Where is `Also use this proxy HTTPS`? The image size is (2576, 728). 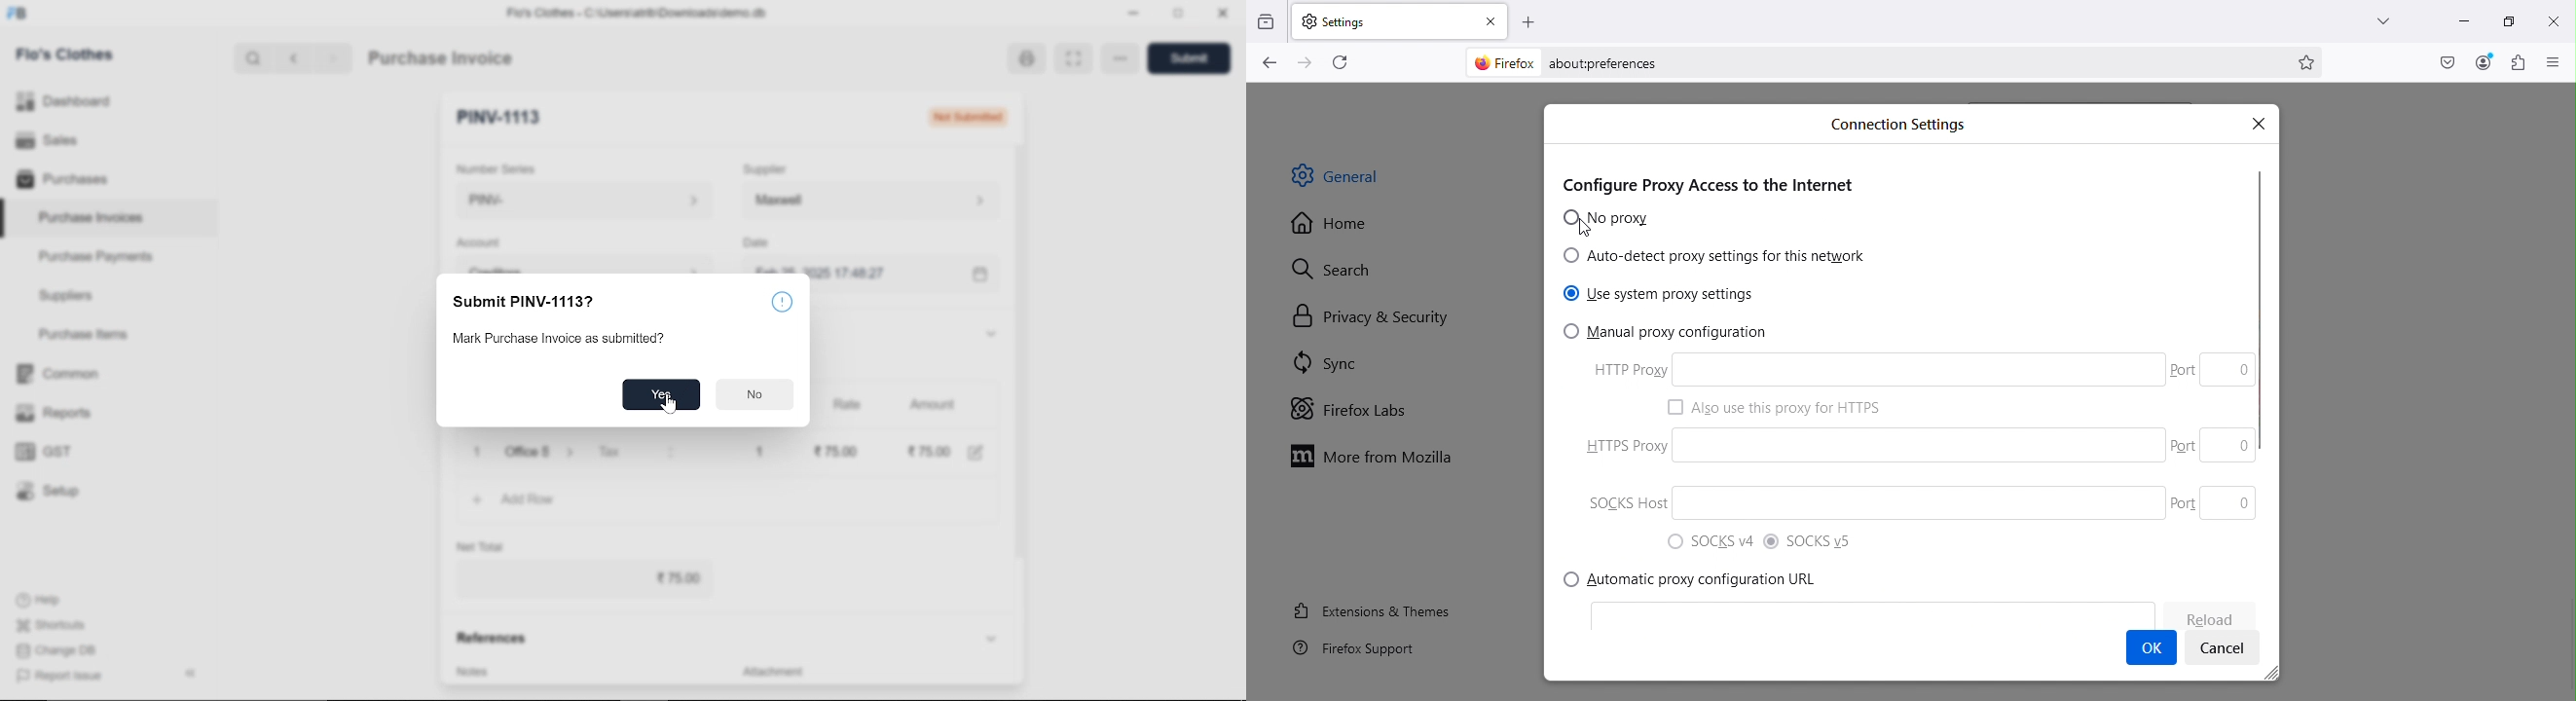
Also use this proxy HTTPS is located at coordinates (1787, 406).